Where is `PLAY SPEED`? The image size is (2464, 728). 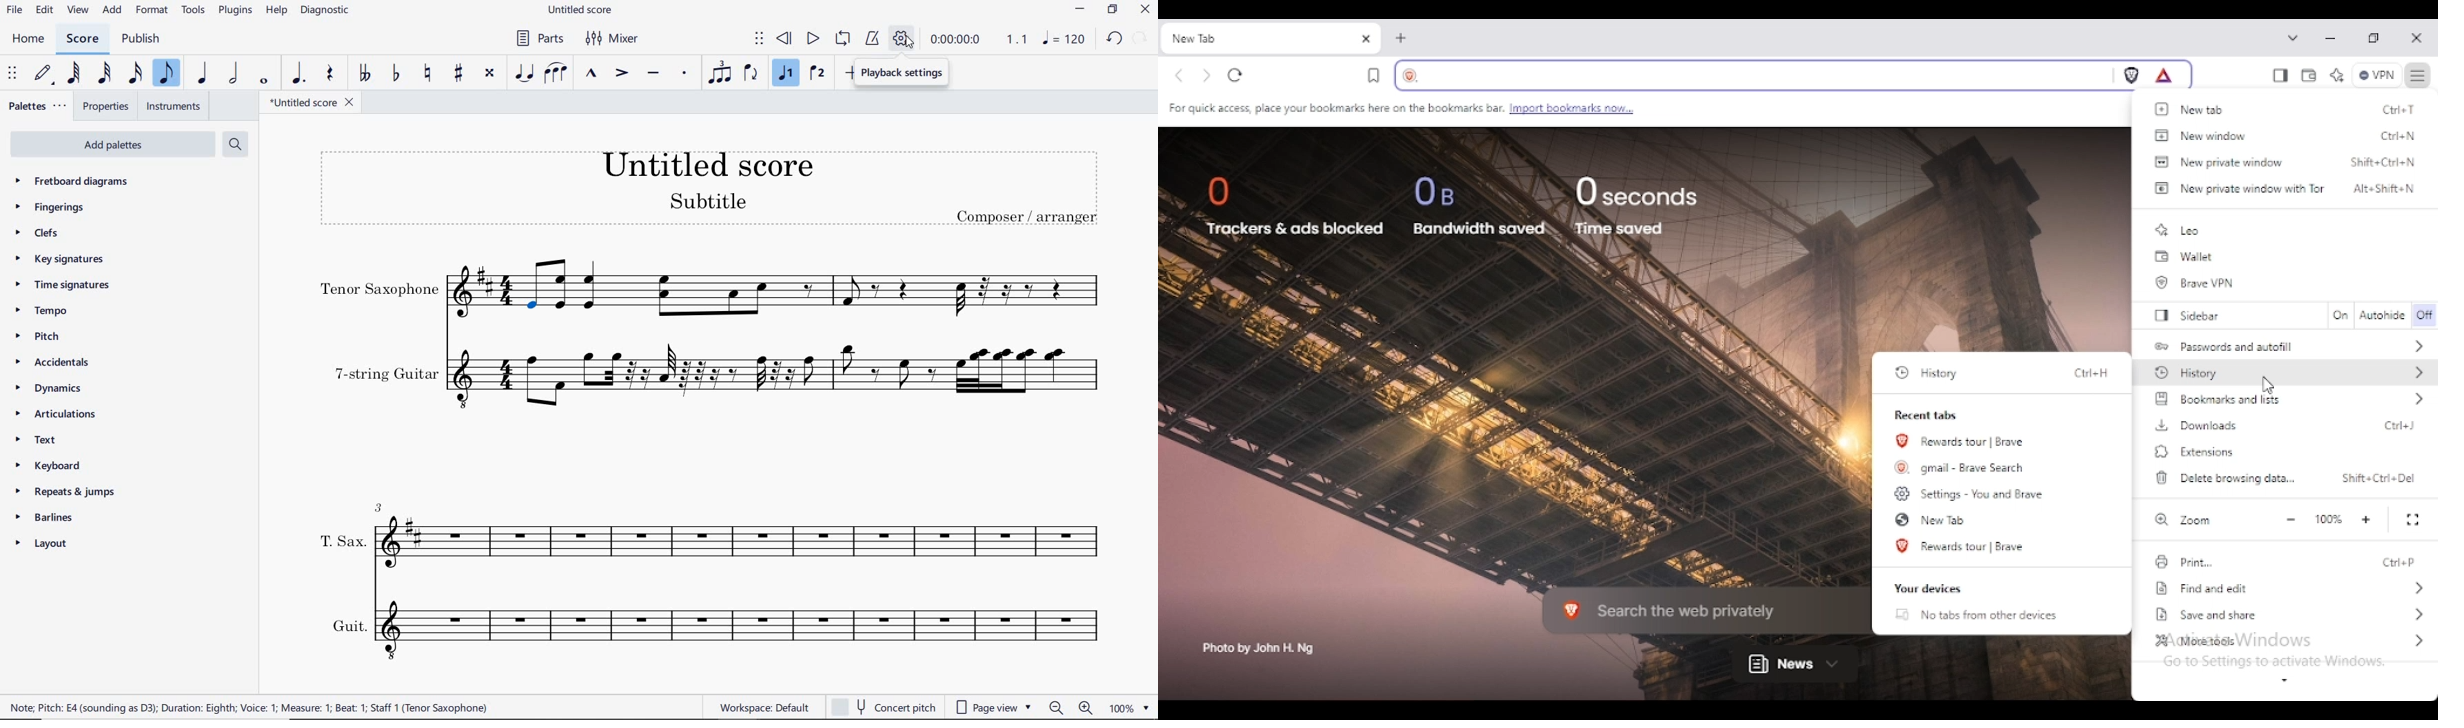 PLAY SPEED is located at coordinates (981, 43).